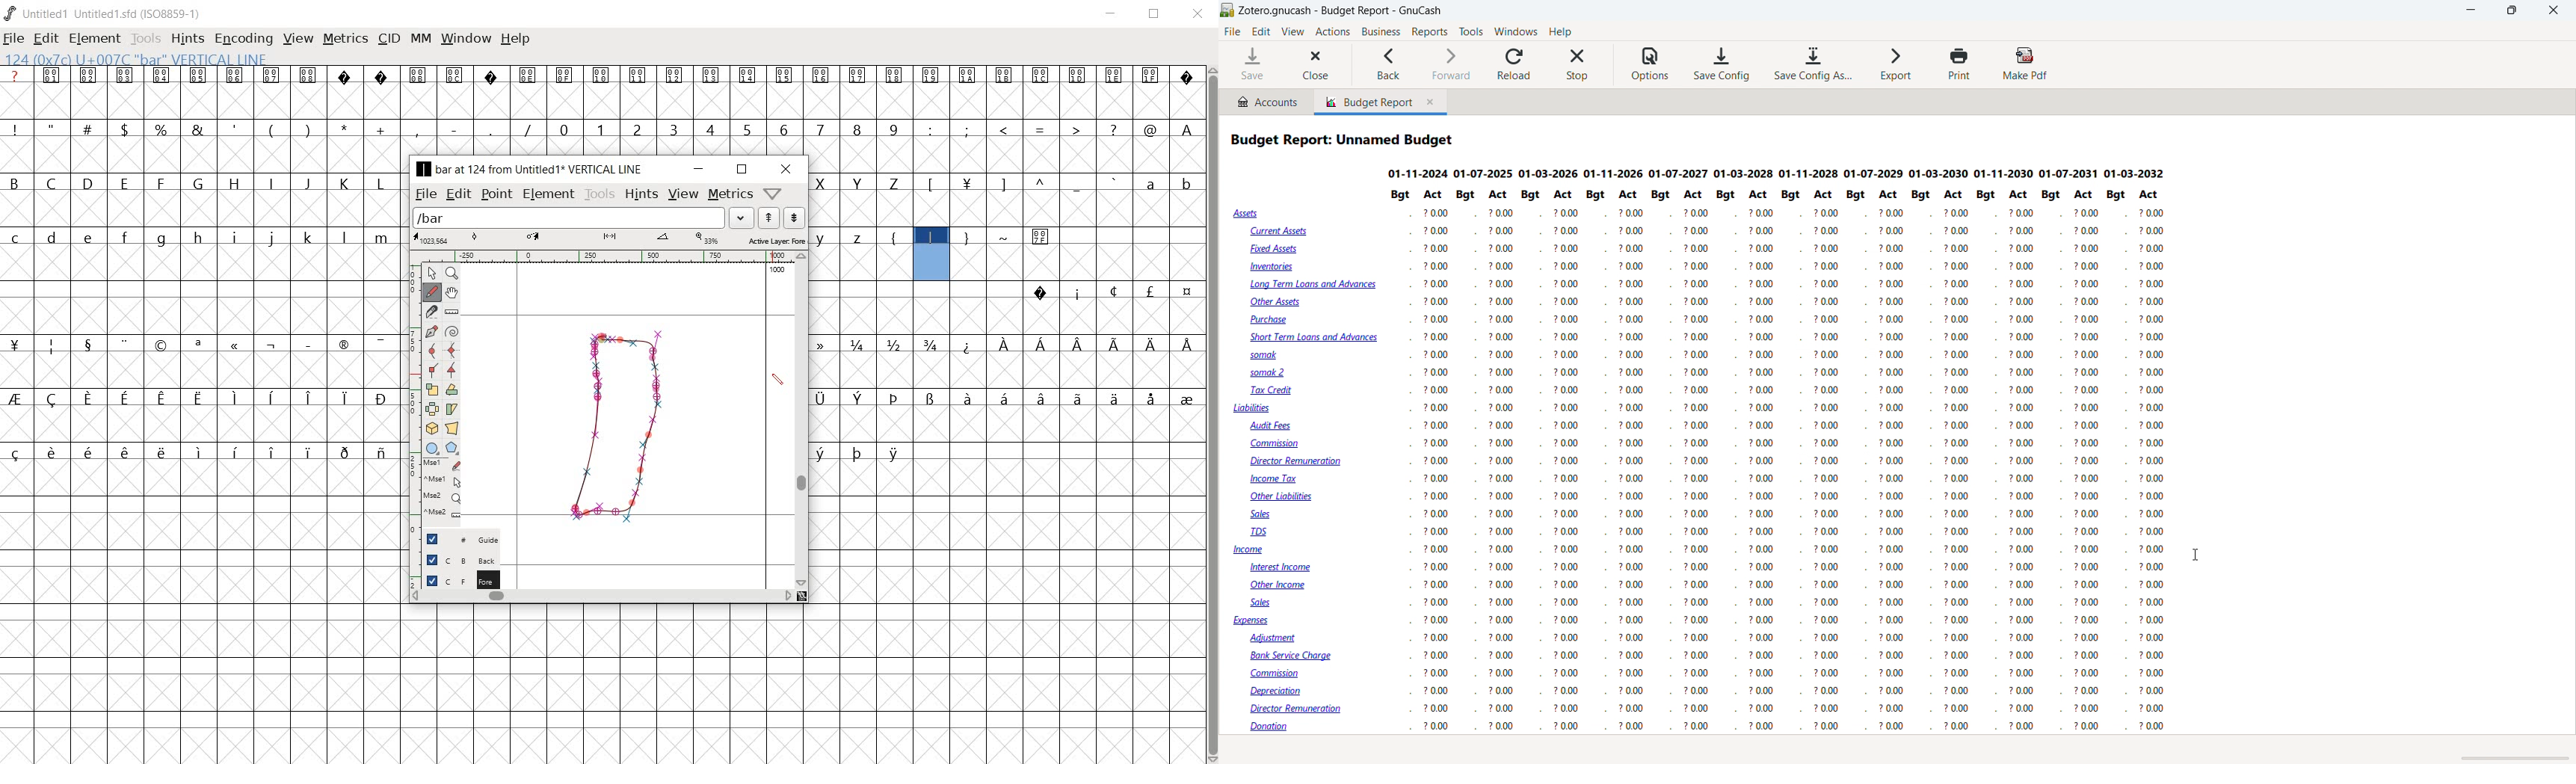  I want to click on show the next word list, so click(792, 218).